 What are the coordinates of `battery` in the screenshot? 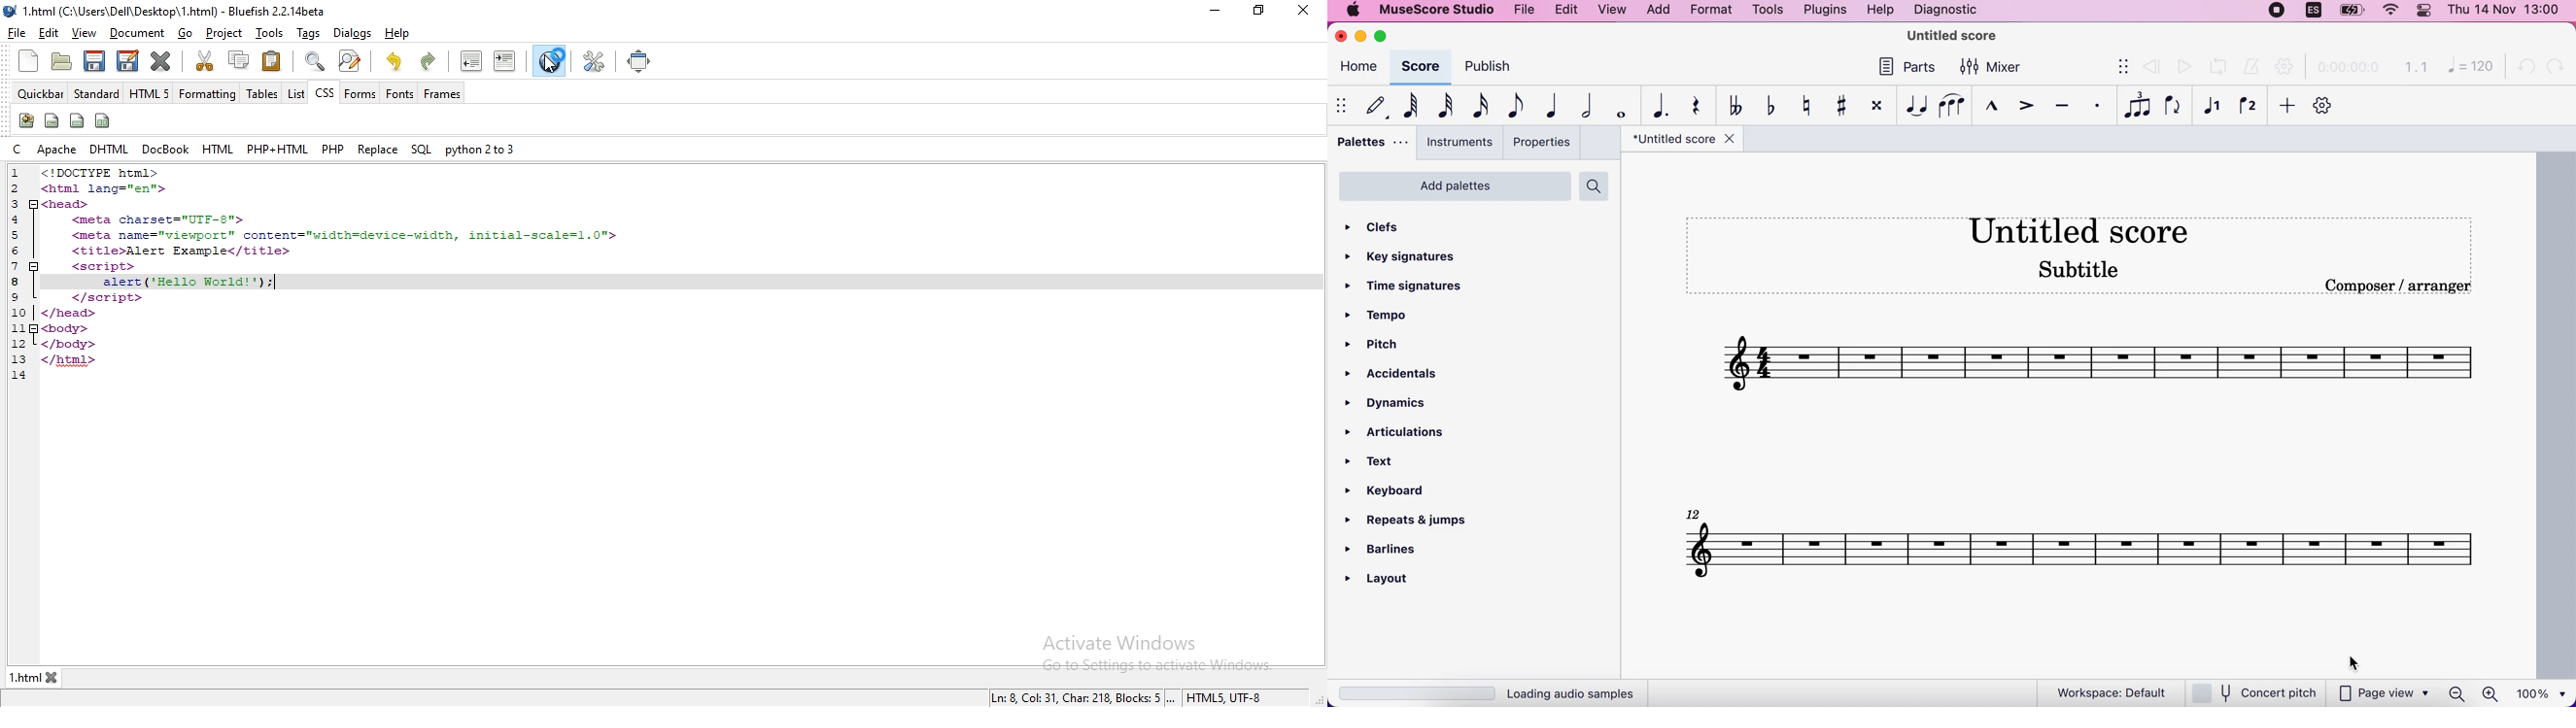 It's located at (2352, 14).